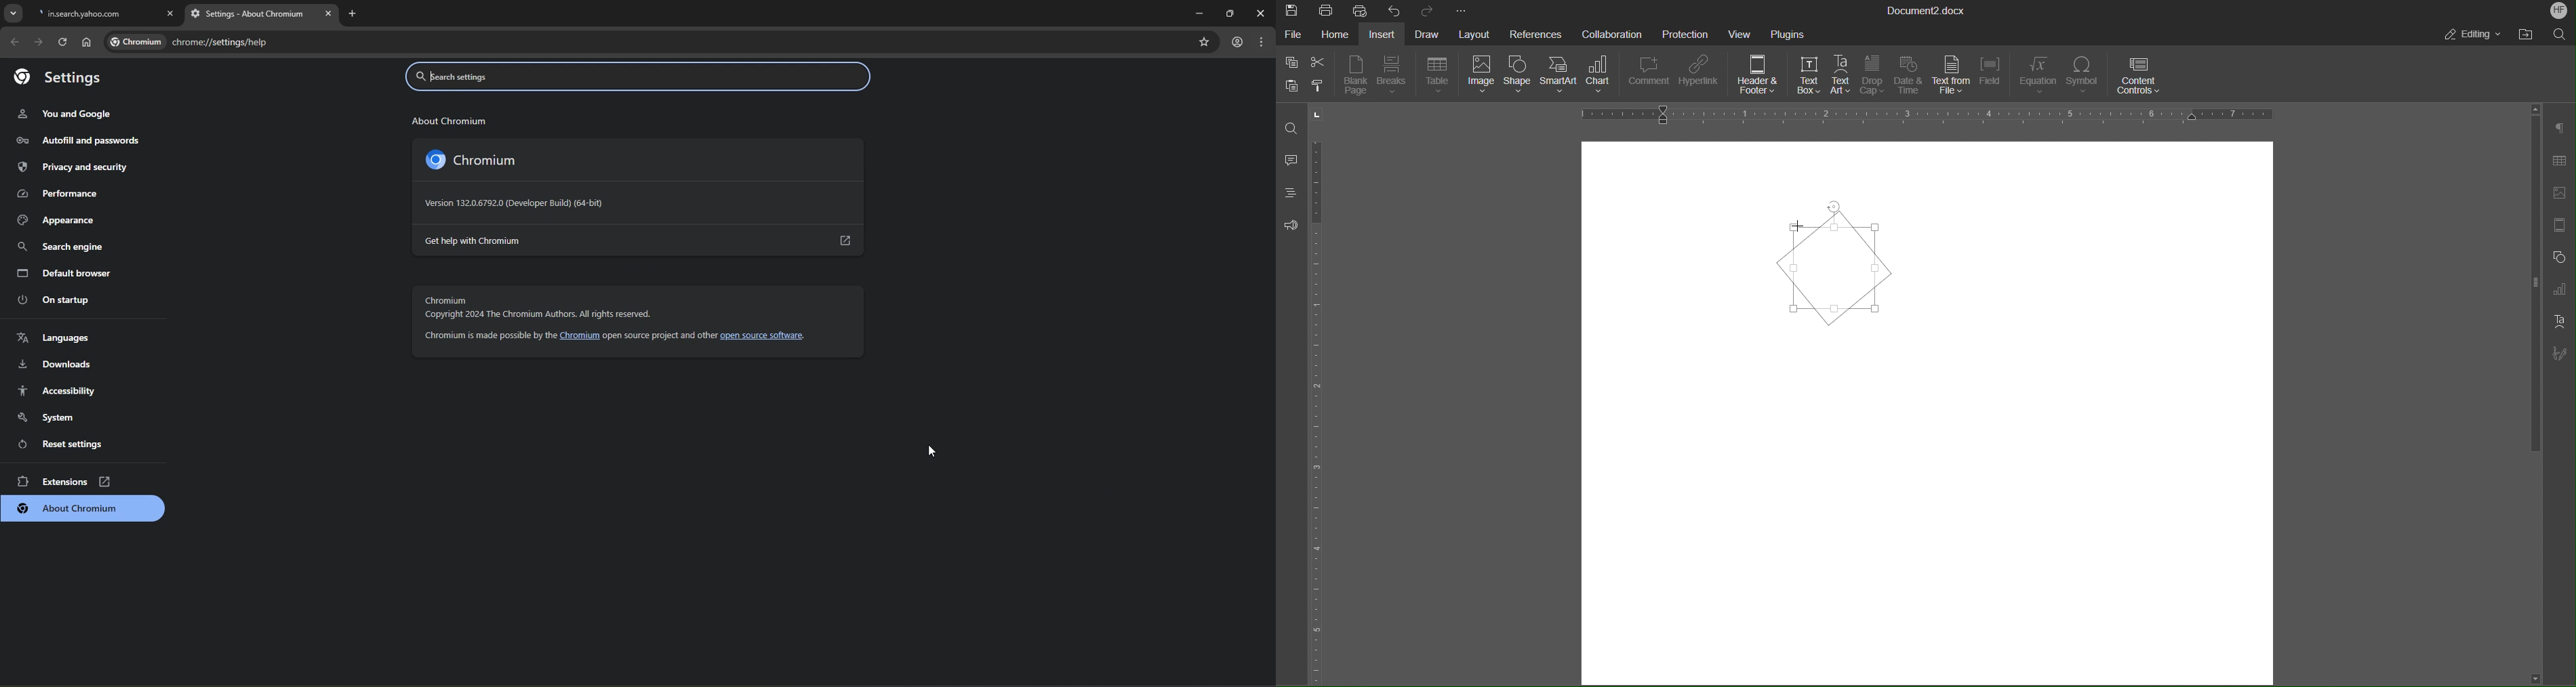 The image size is (2576, 700). I want to click on Headings, so click(1289, 192).